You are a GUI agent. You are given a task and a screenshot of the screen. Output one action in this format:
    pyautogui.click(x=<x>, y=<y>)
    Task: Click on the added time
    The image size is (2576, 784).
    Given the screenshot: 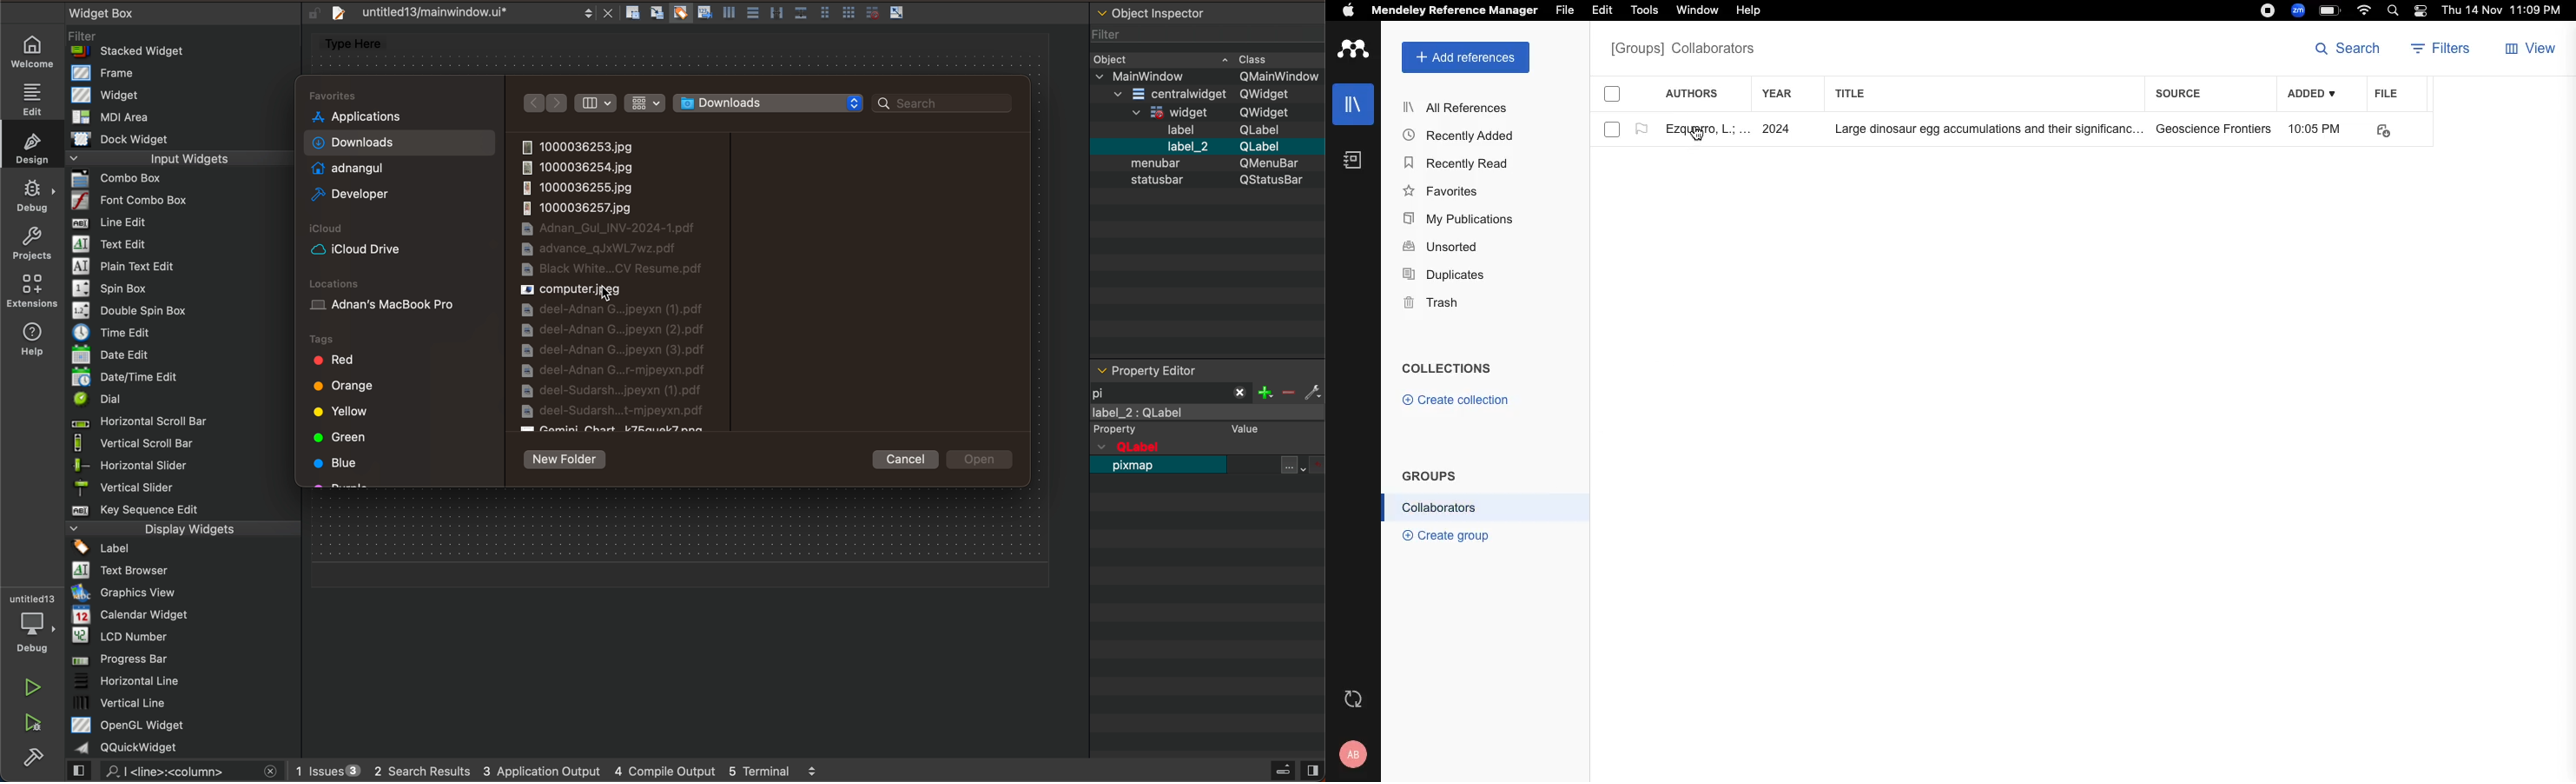 What is the action you would take?
    pyautogui.click(x=2318, y=130)
    